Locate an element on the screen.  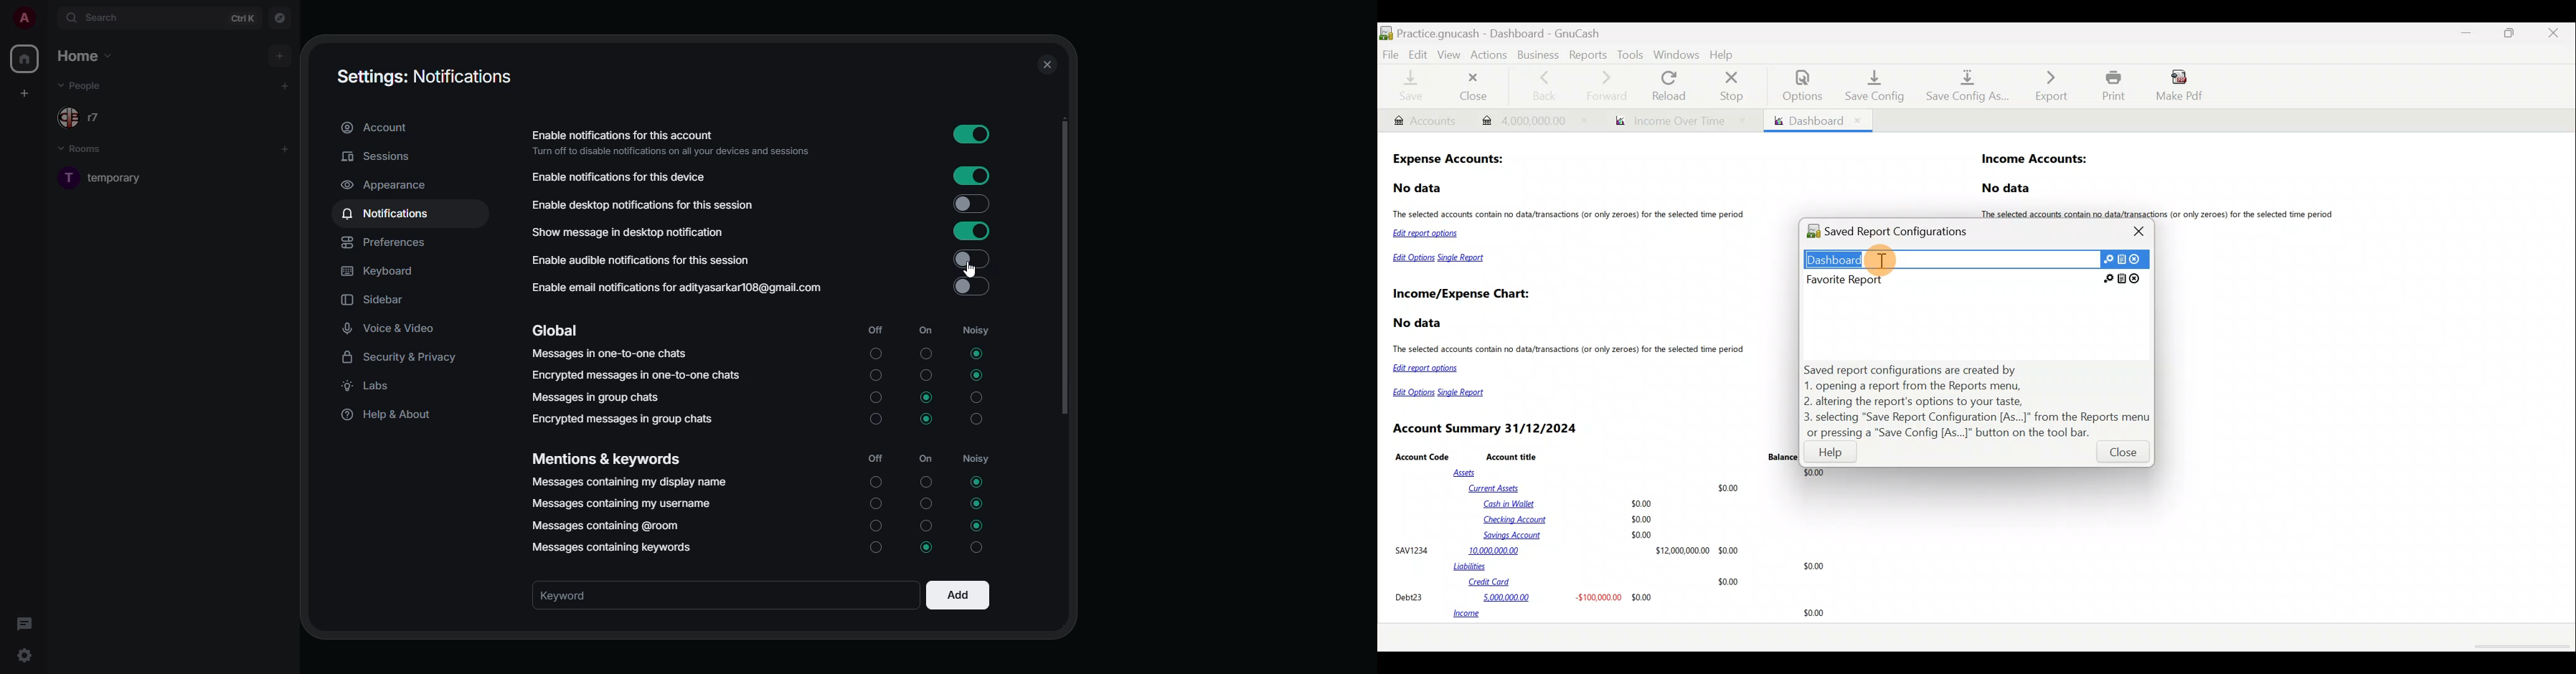
add is located at coordinates (285, 85).